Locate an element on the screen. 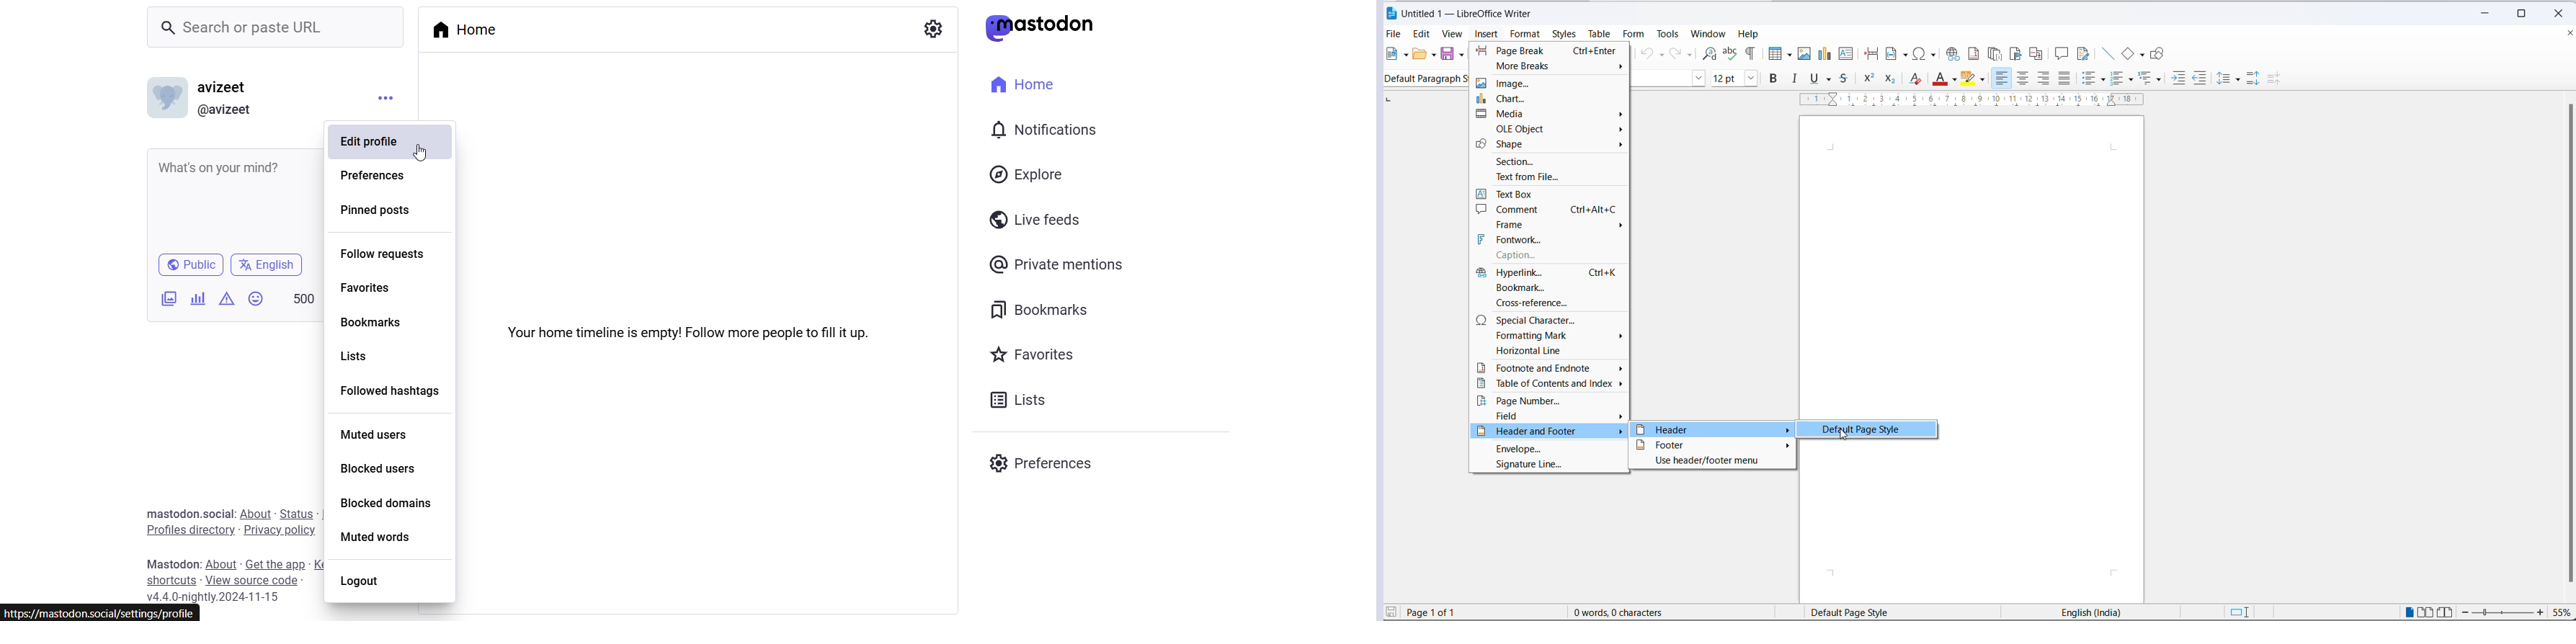 This screenshot has width=2576, height=644. strike through is located at coordinates (1845, 80).